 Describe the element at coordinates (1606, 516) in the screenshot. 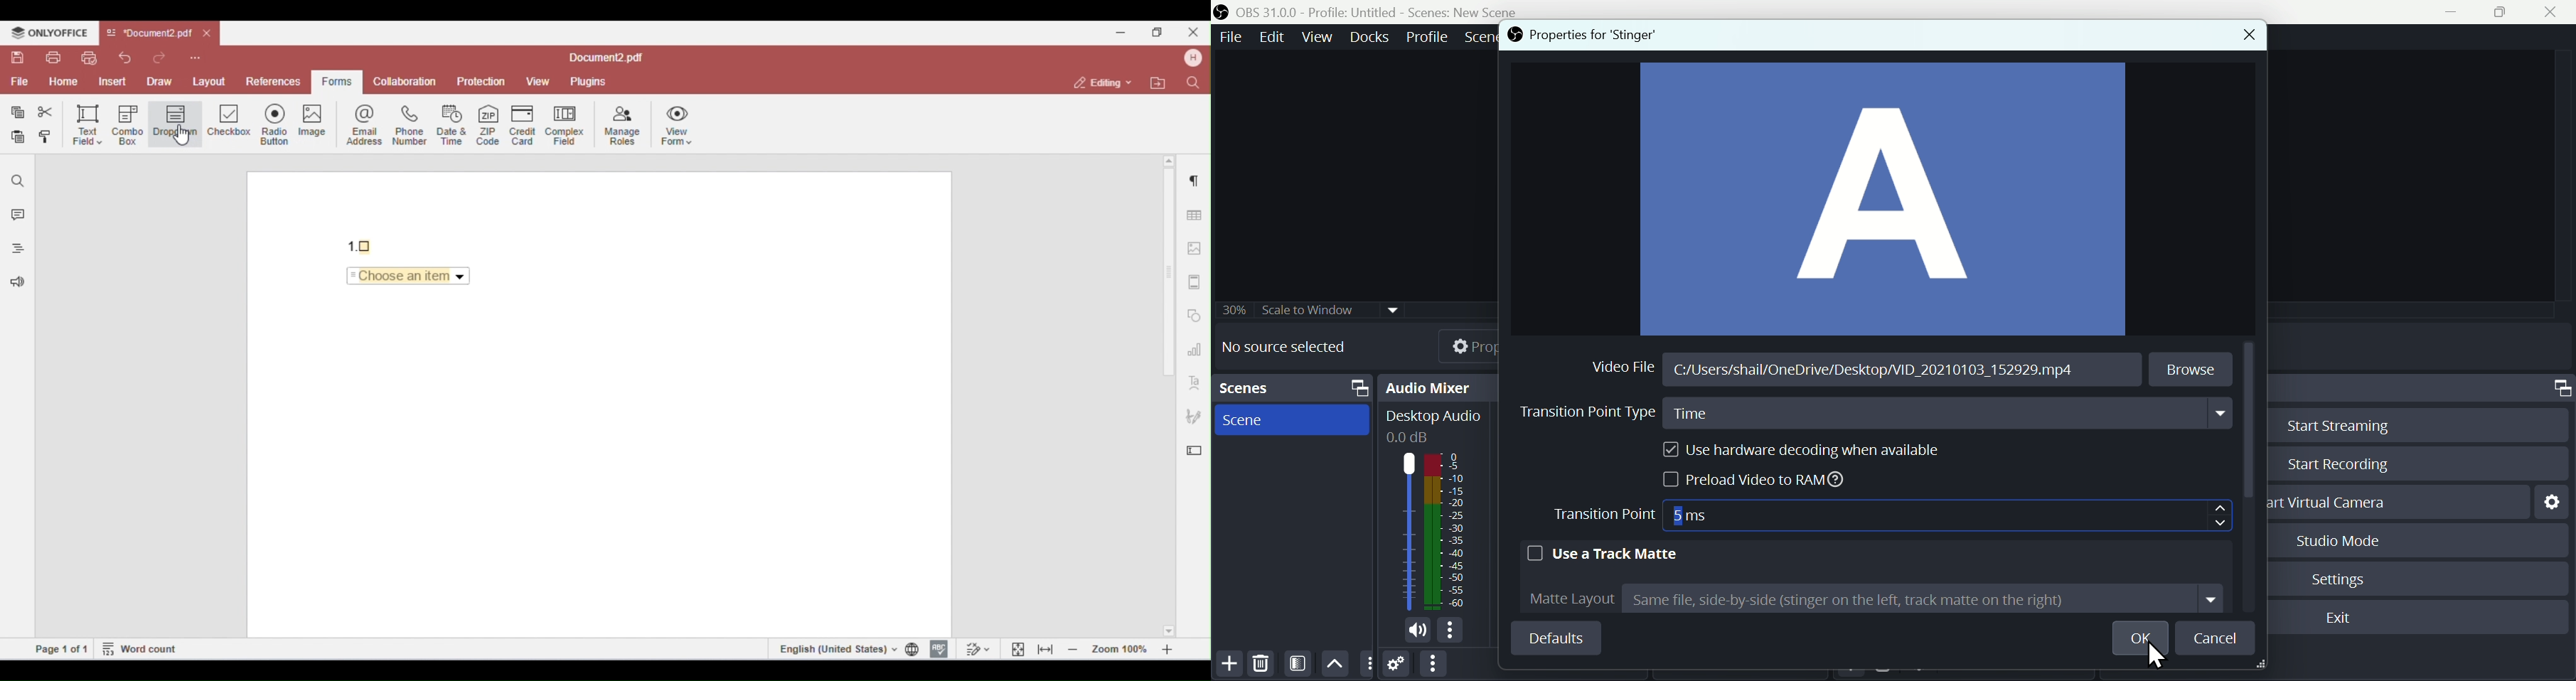

I see `Transition point` at that location.